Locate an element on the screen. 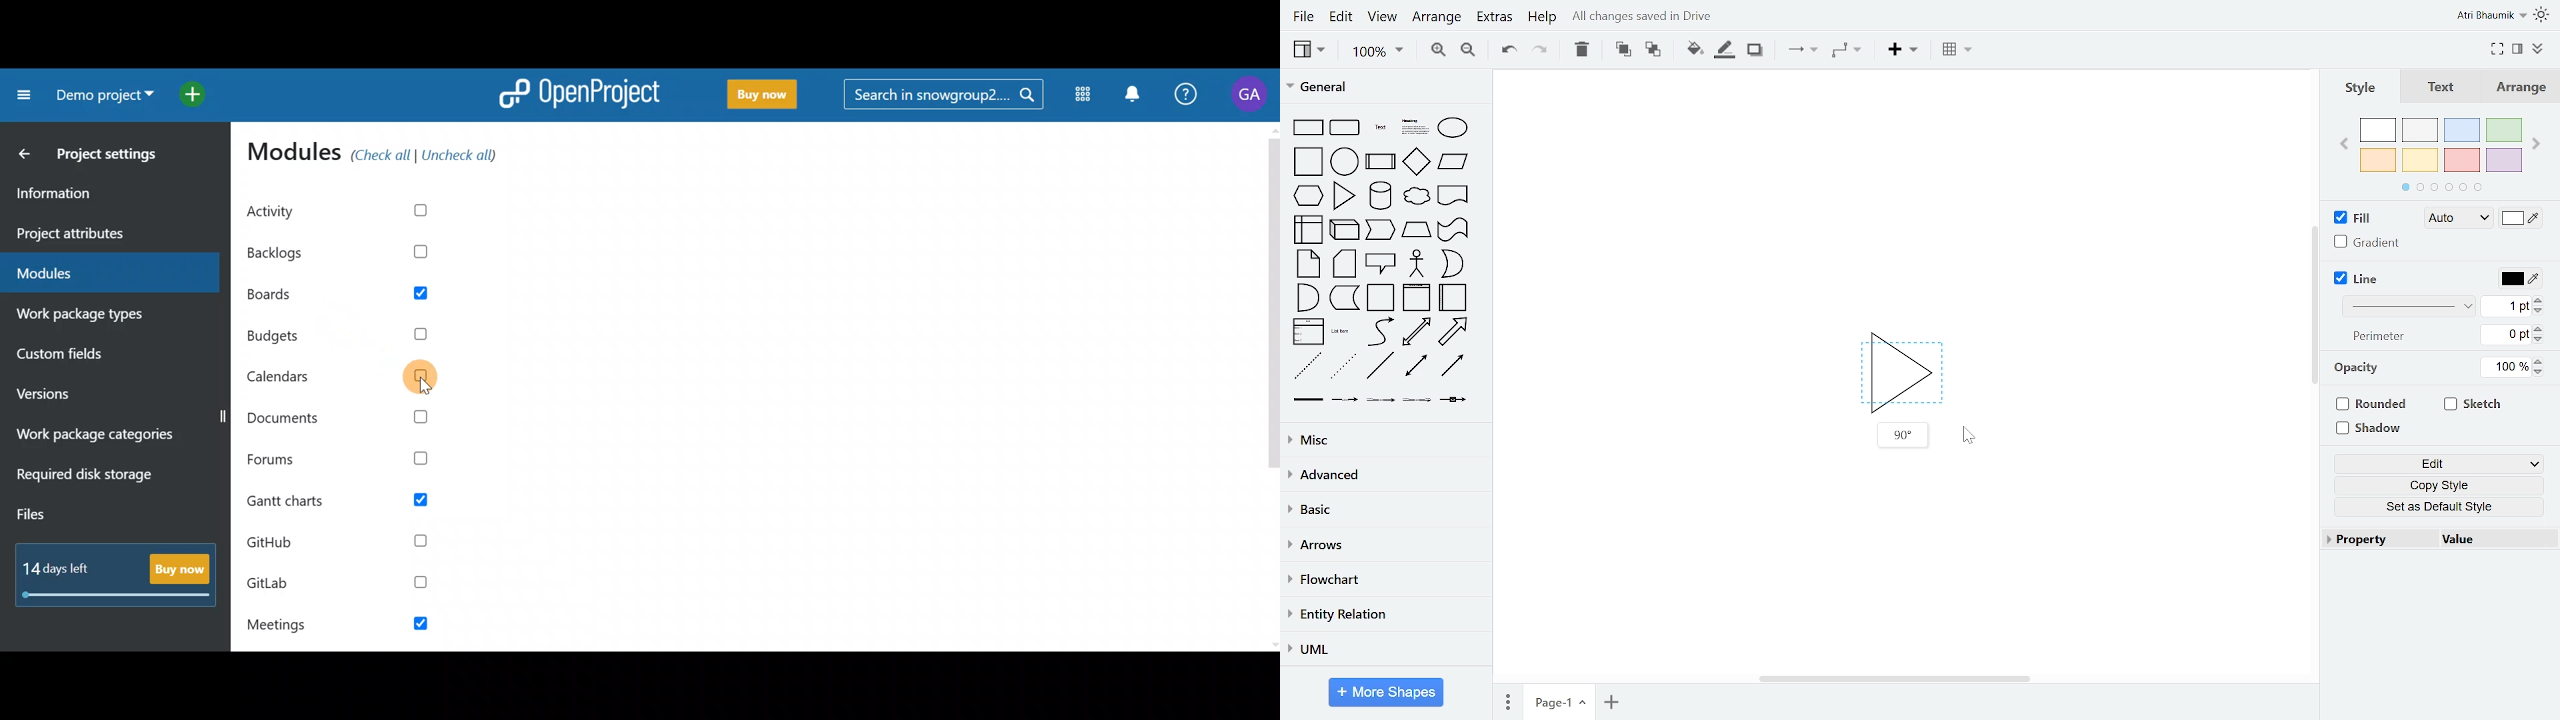  fill is located at coordinates (2362, 218).